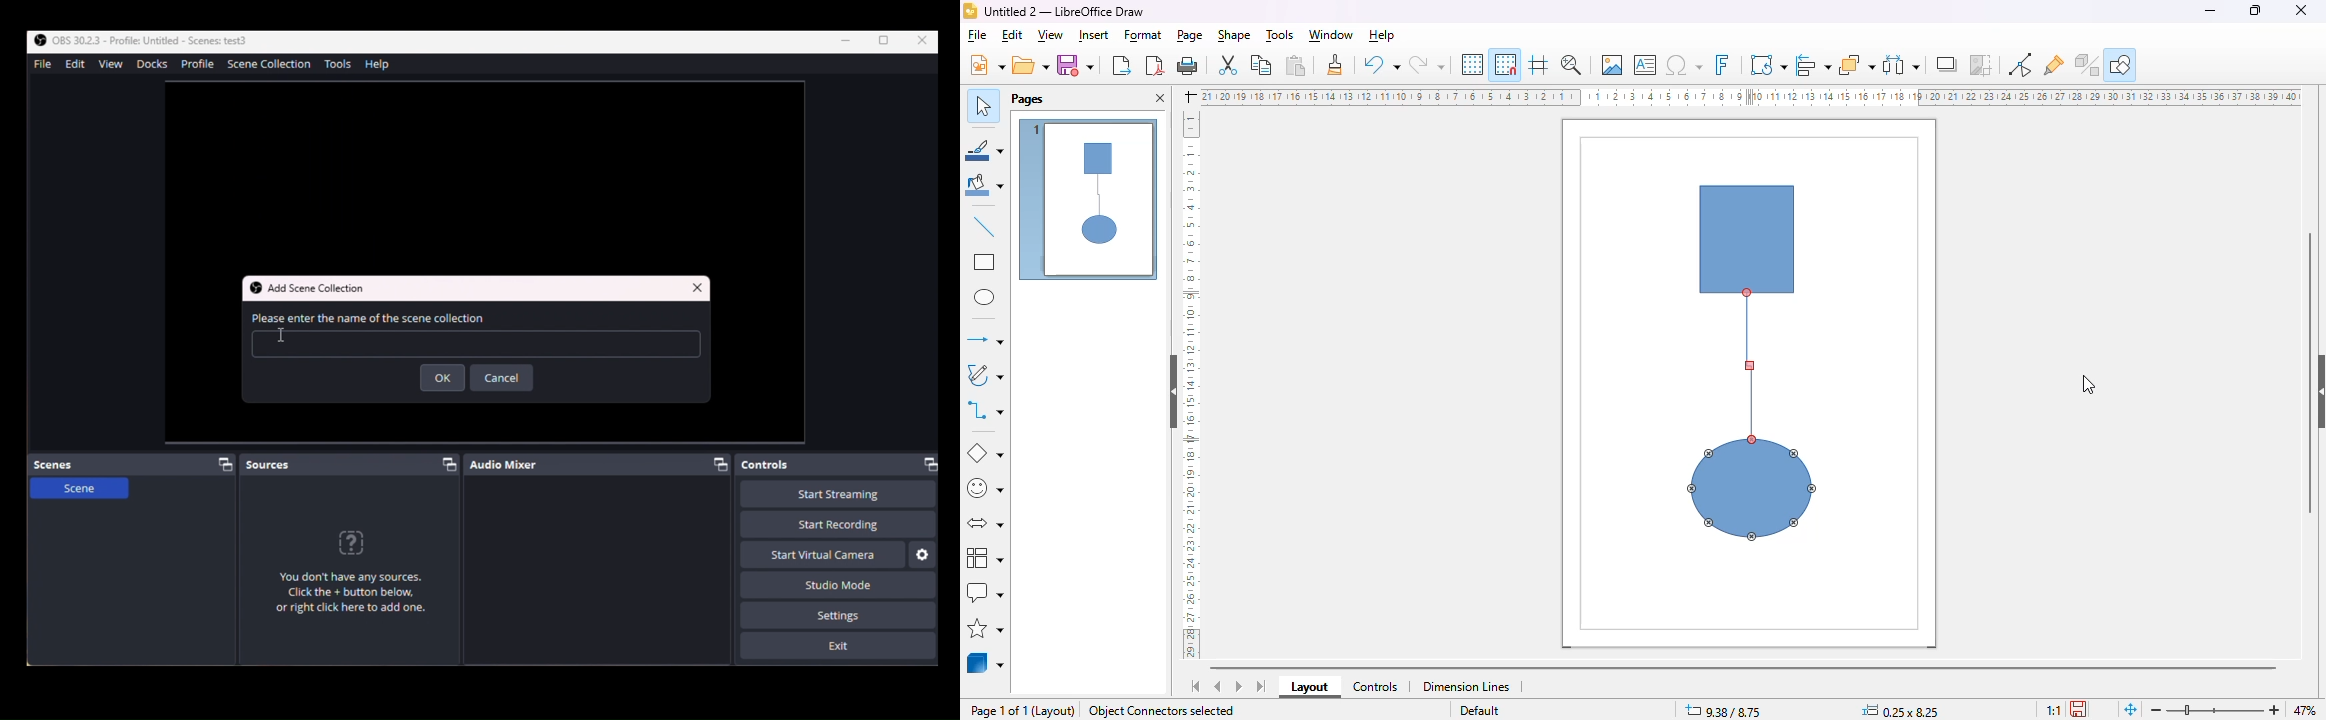  Describe the element at coordinates (1089, 201) in the screenshot. I see `page 1 view of connector tool` at that location.